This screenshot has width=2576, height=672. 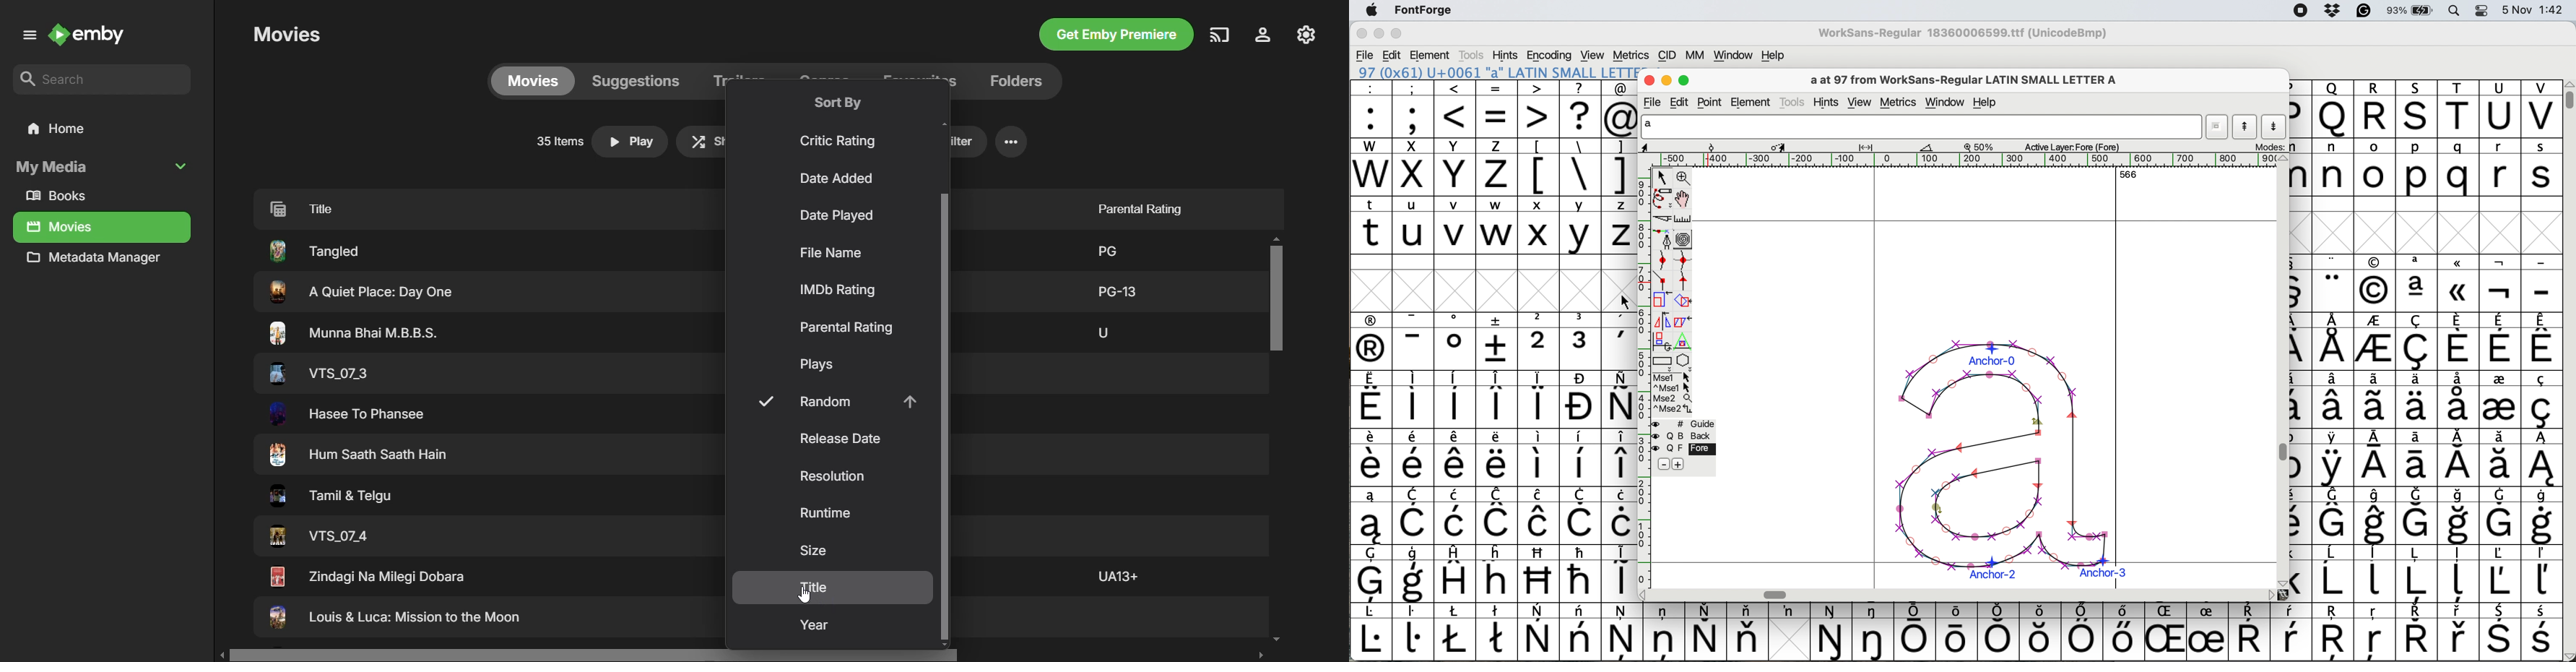 I want to click on symbol, so click(x=1413, y=631).